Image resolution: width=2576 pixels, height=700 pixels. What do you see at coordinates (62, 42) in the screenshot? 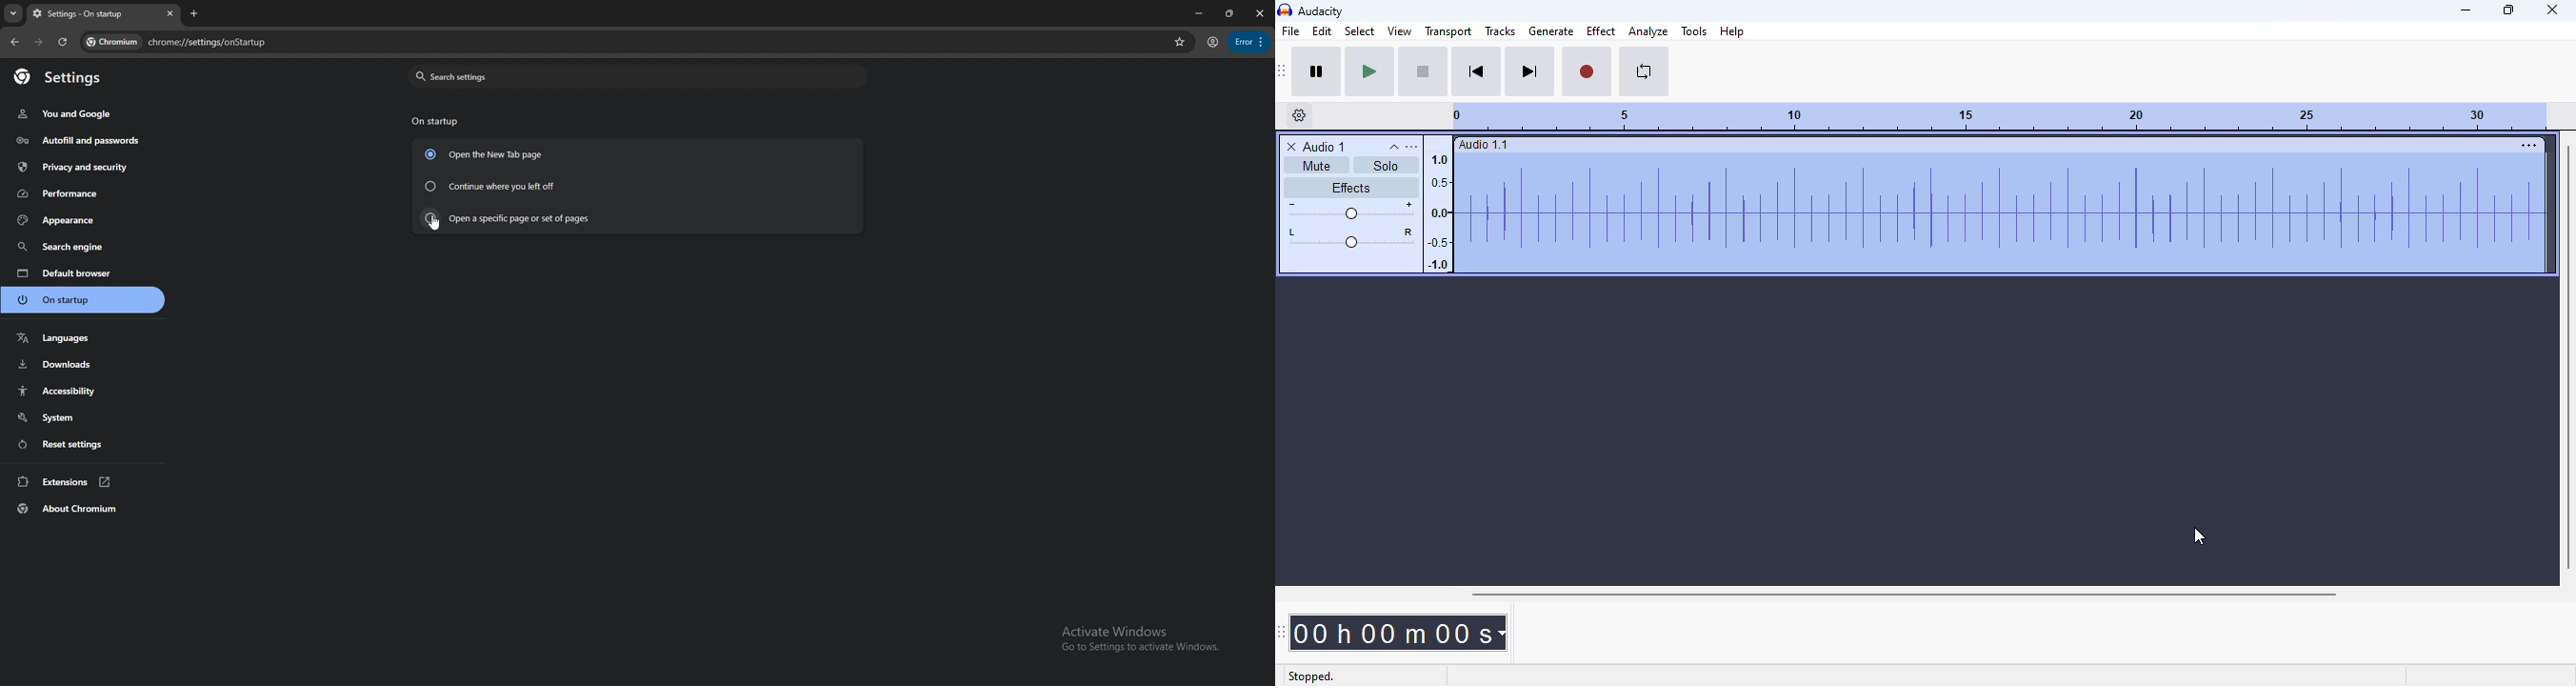
I see `refresh` at bounding box center [62, 42].